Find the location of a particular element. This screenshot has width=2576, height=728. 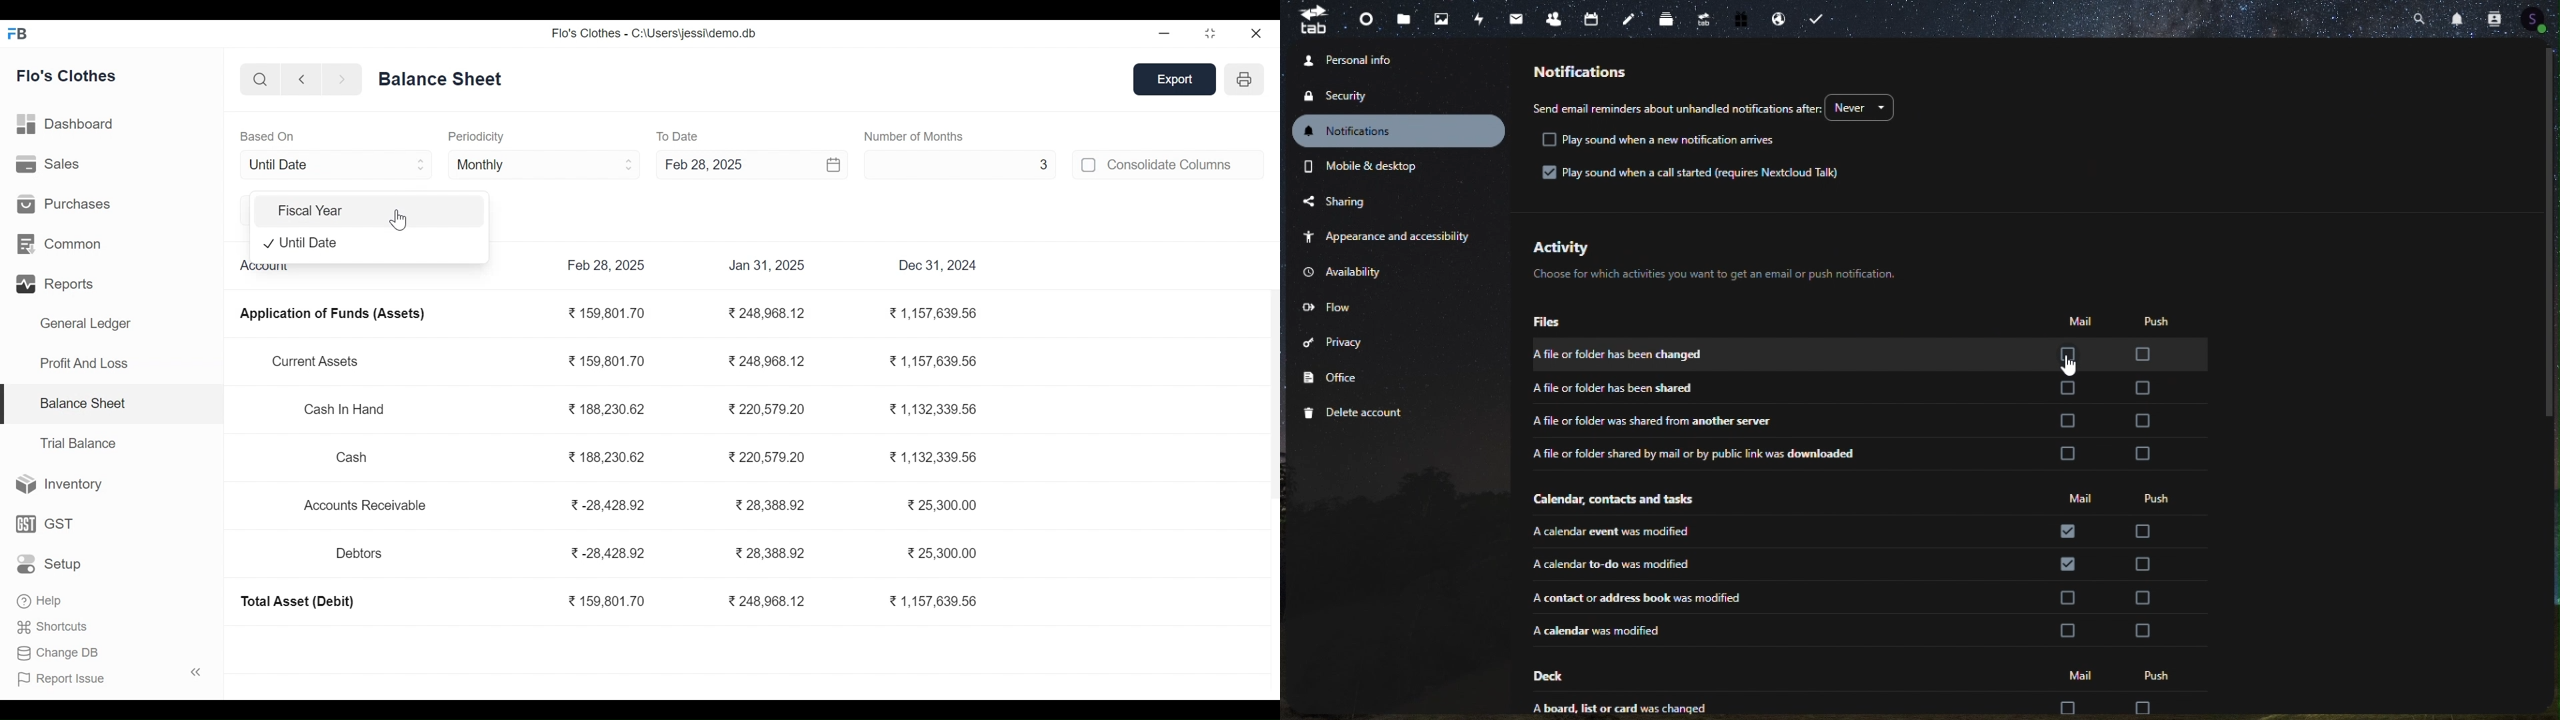

Number of Months is located at coordinates (913, 136).